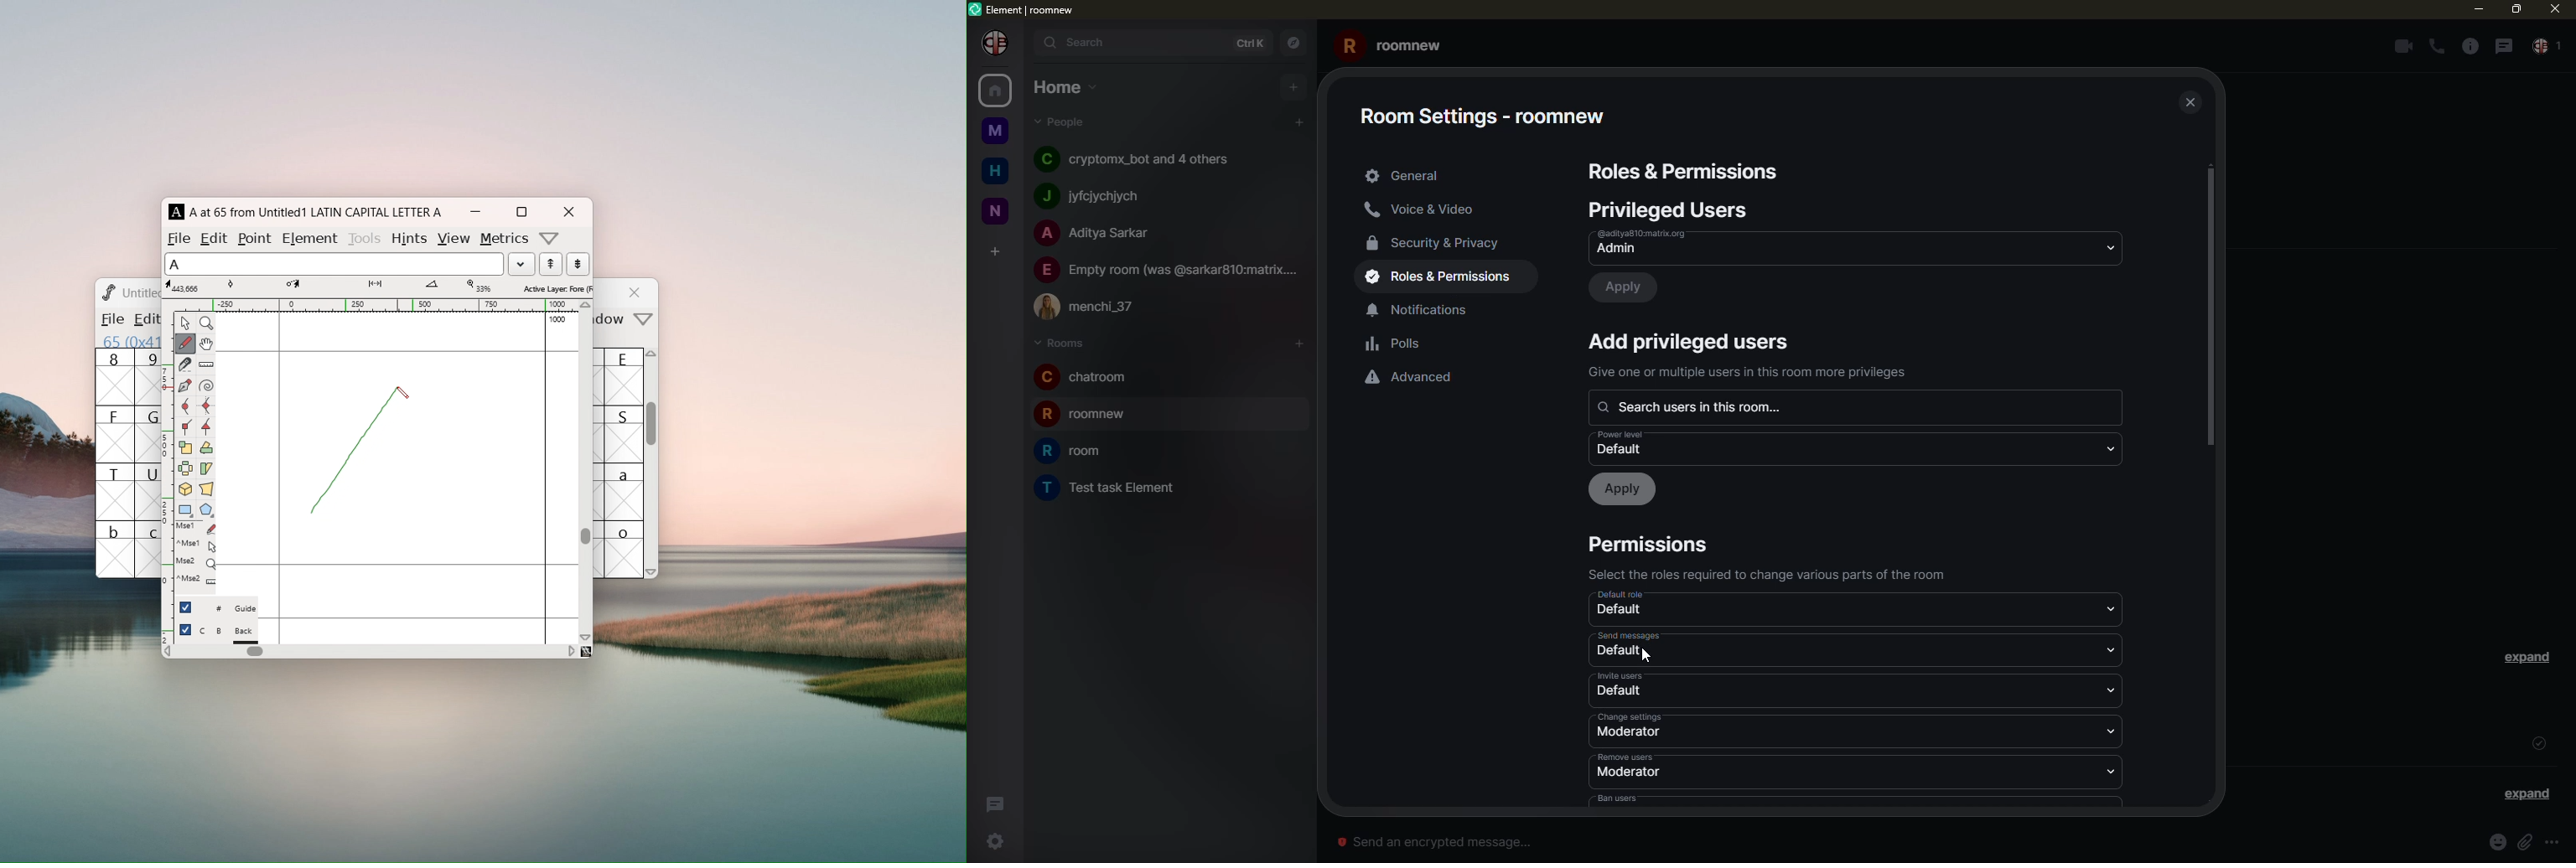  Describe the element at coordinates (626, 549) in the screenshot. I see `o` at that location.